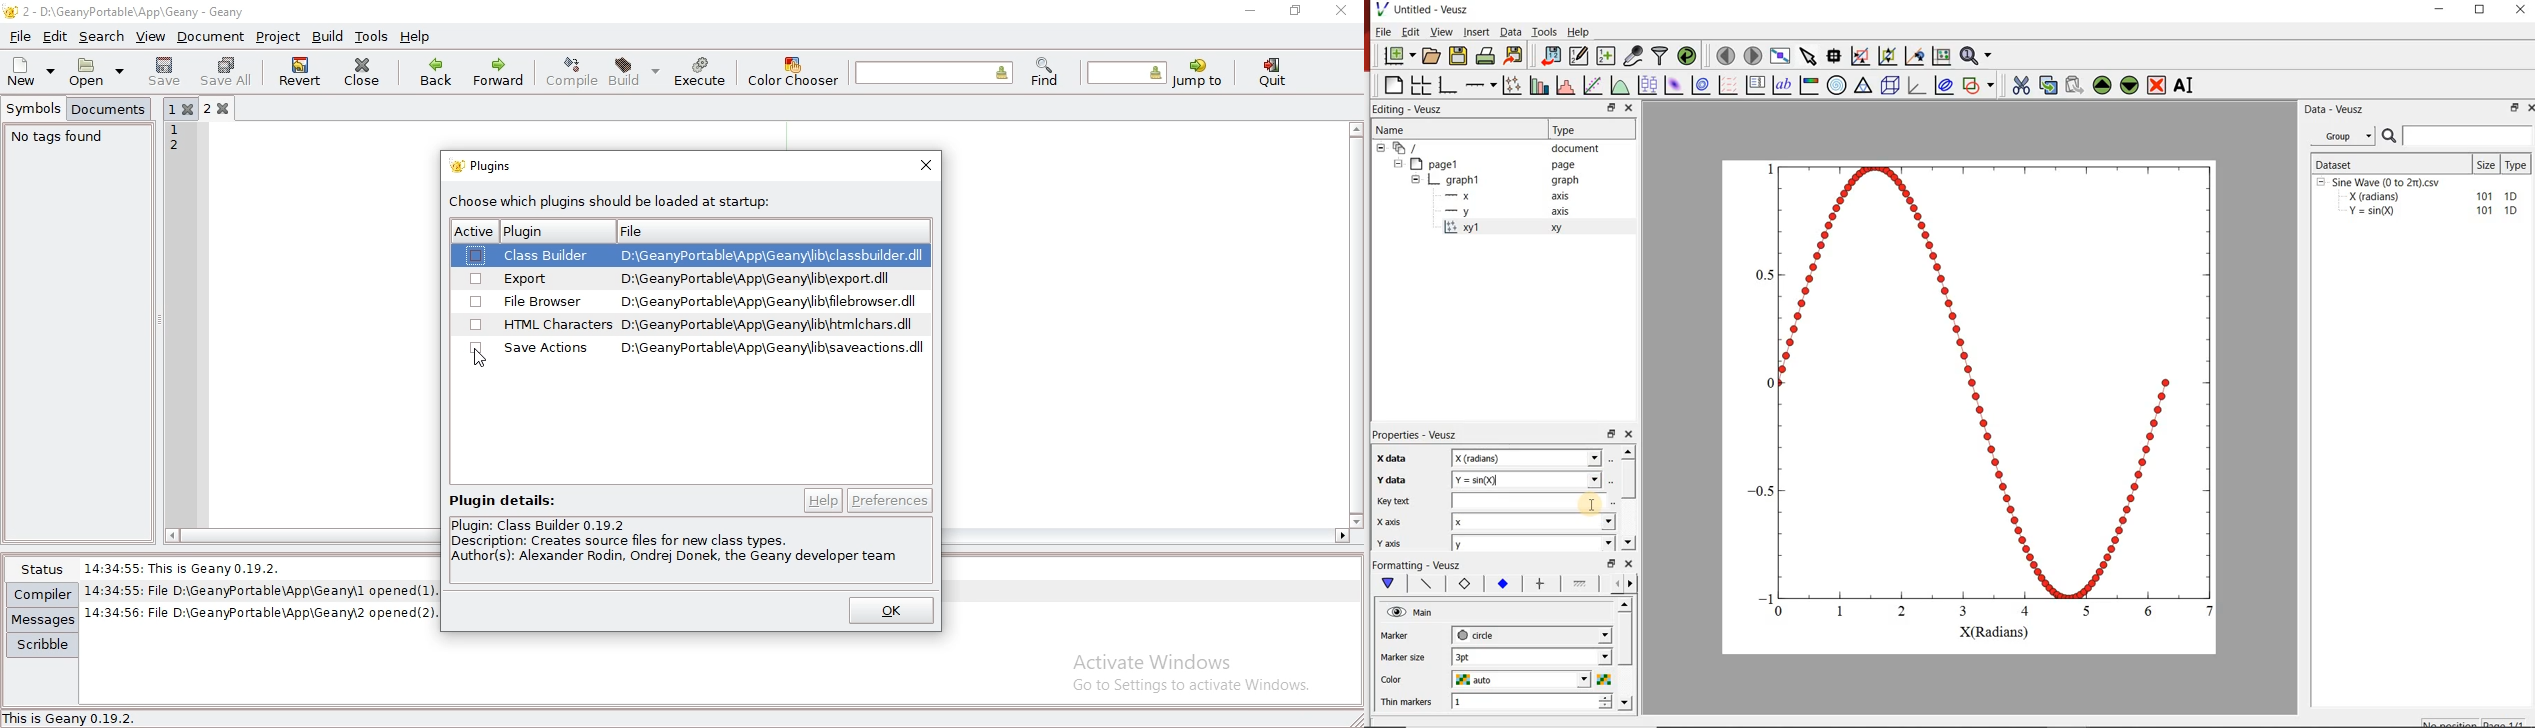 The width and height of the screenshot is (2548, 728). What do you see at coordinates (1410, 109) in the screenshot?
I see `Editing - Veusz` at bounding box center [1410, 109].